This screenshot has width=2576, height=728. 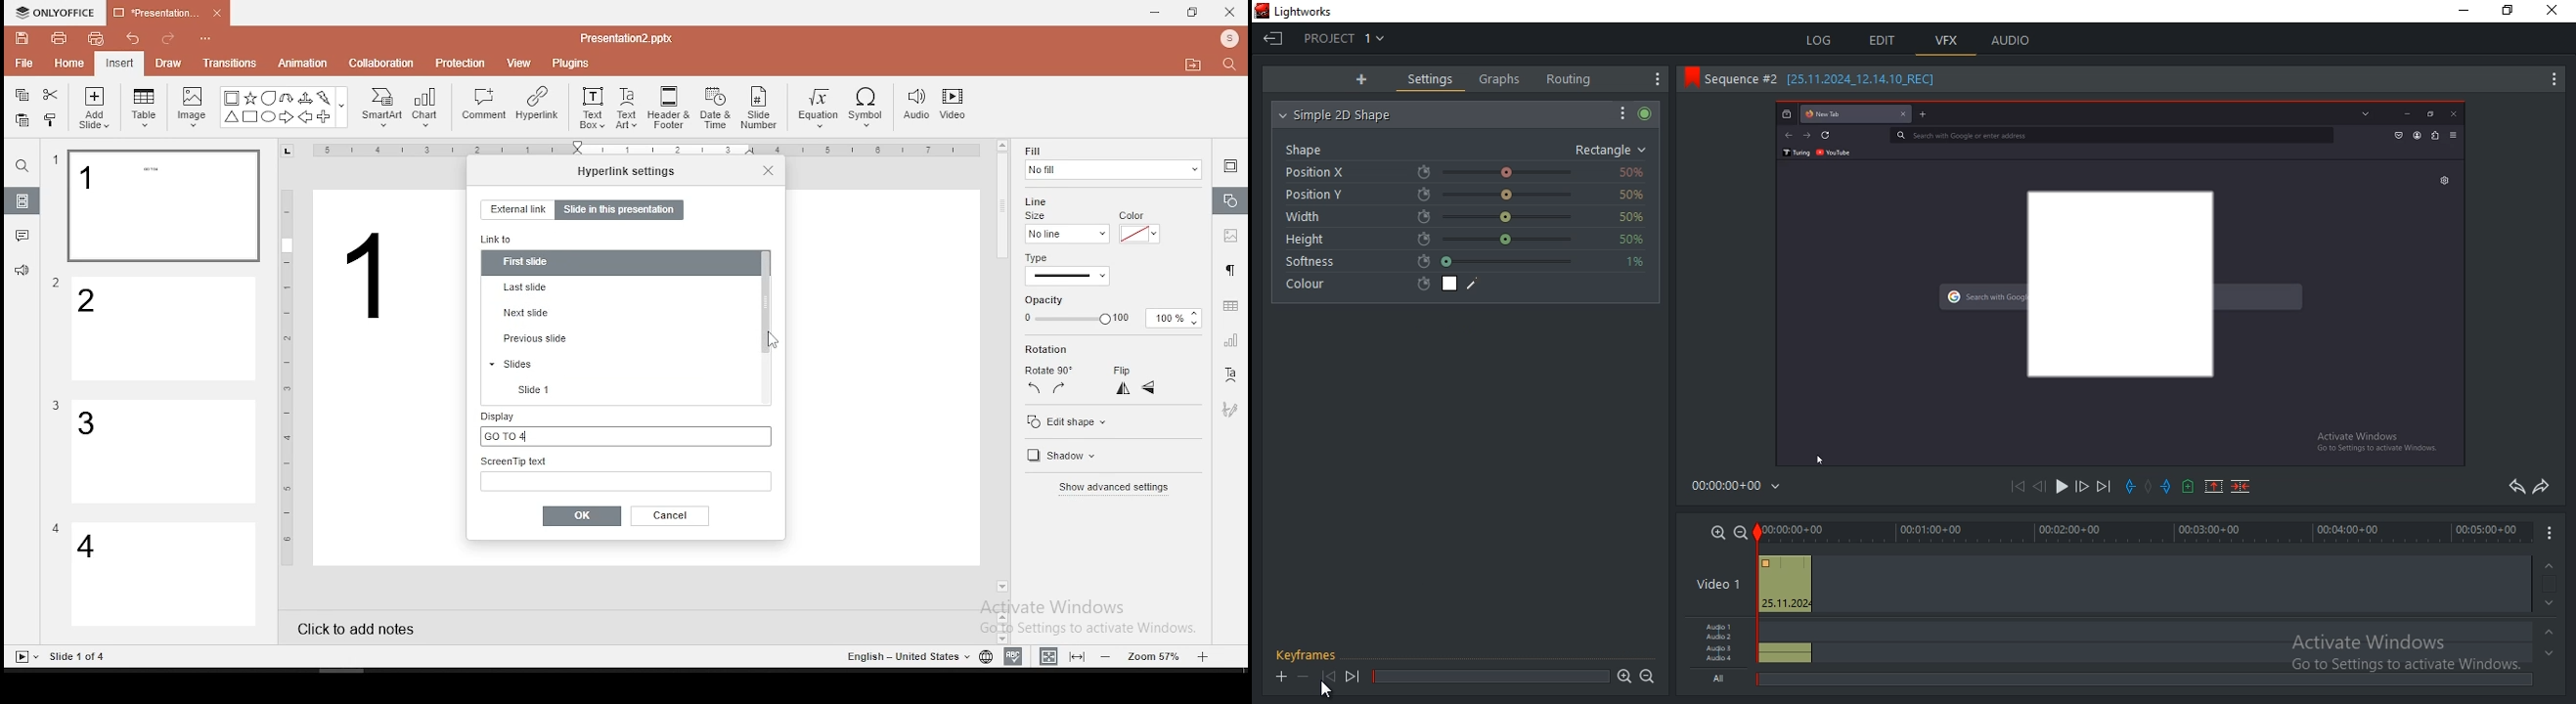 What do you see at coordinates (56, 160) in the screenshot?
I see `` at bounding box center [56, 160].